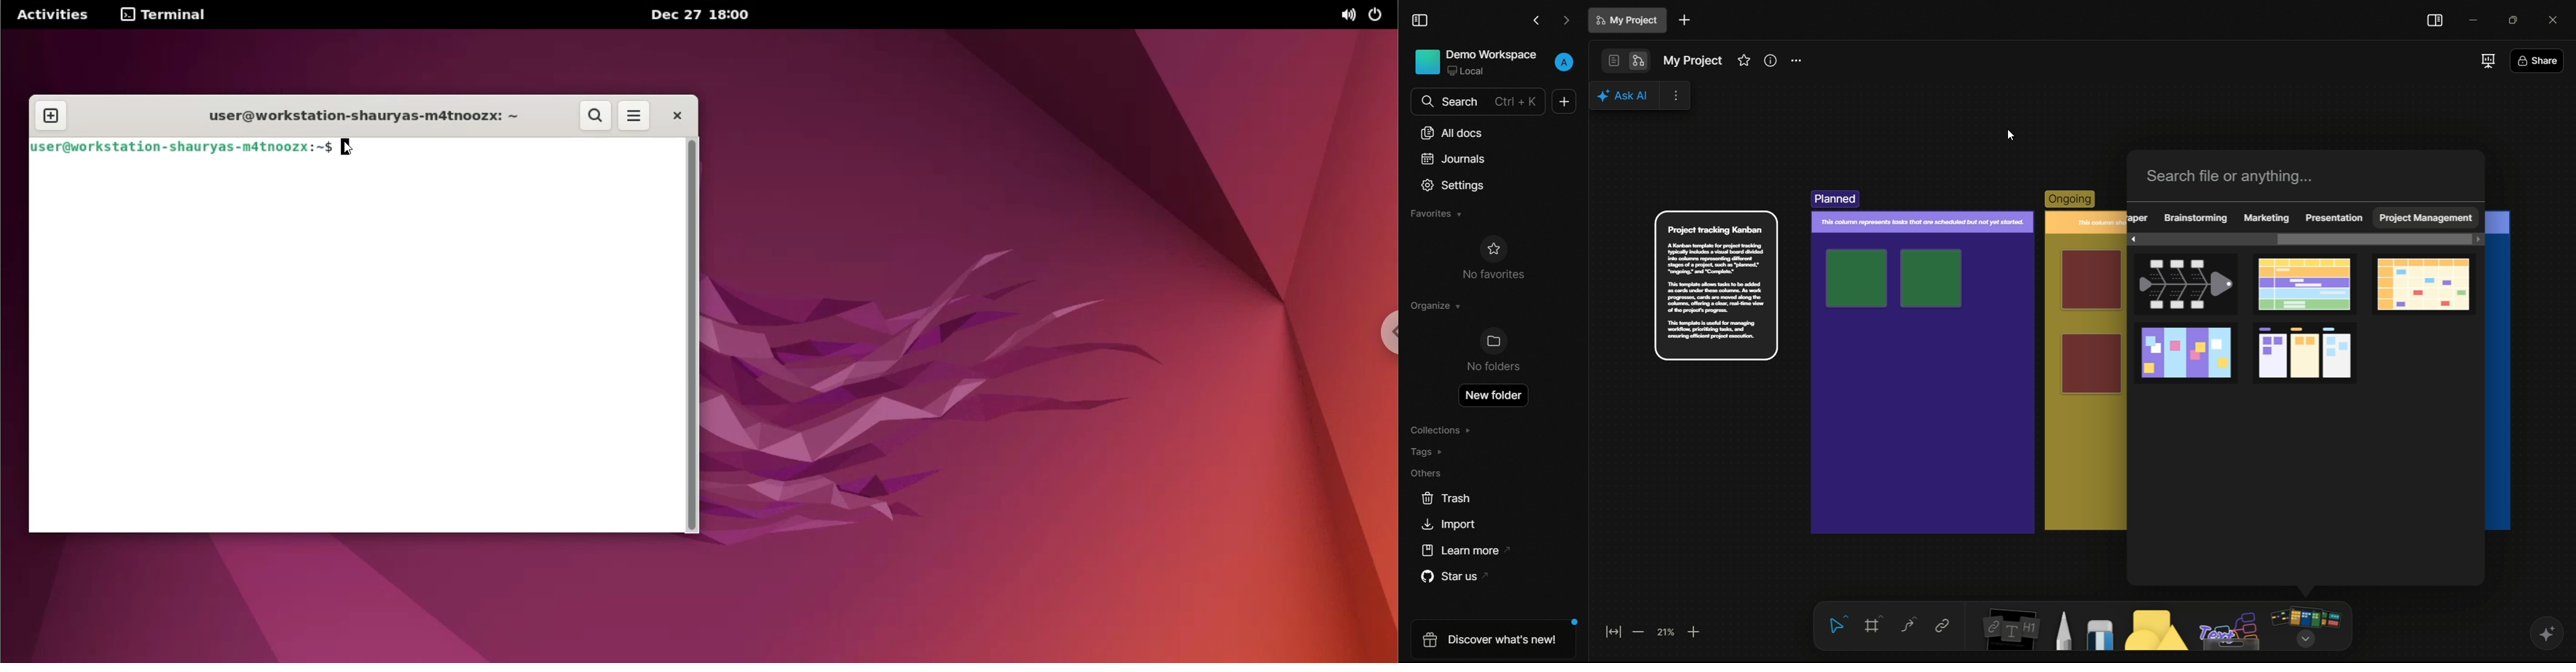 Image resolution: width=2576 pixels, height=672 pixels. What do you see at coordinates (1435, 214) in the screenshot?
I see `favorites` at bounding box center [1435, 214].